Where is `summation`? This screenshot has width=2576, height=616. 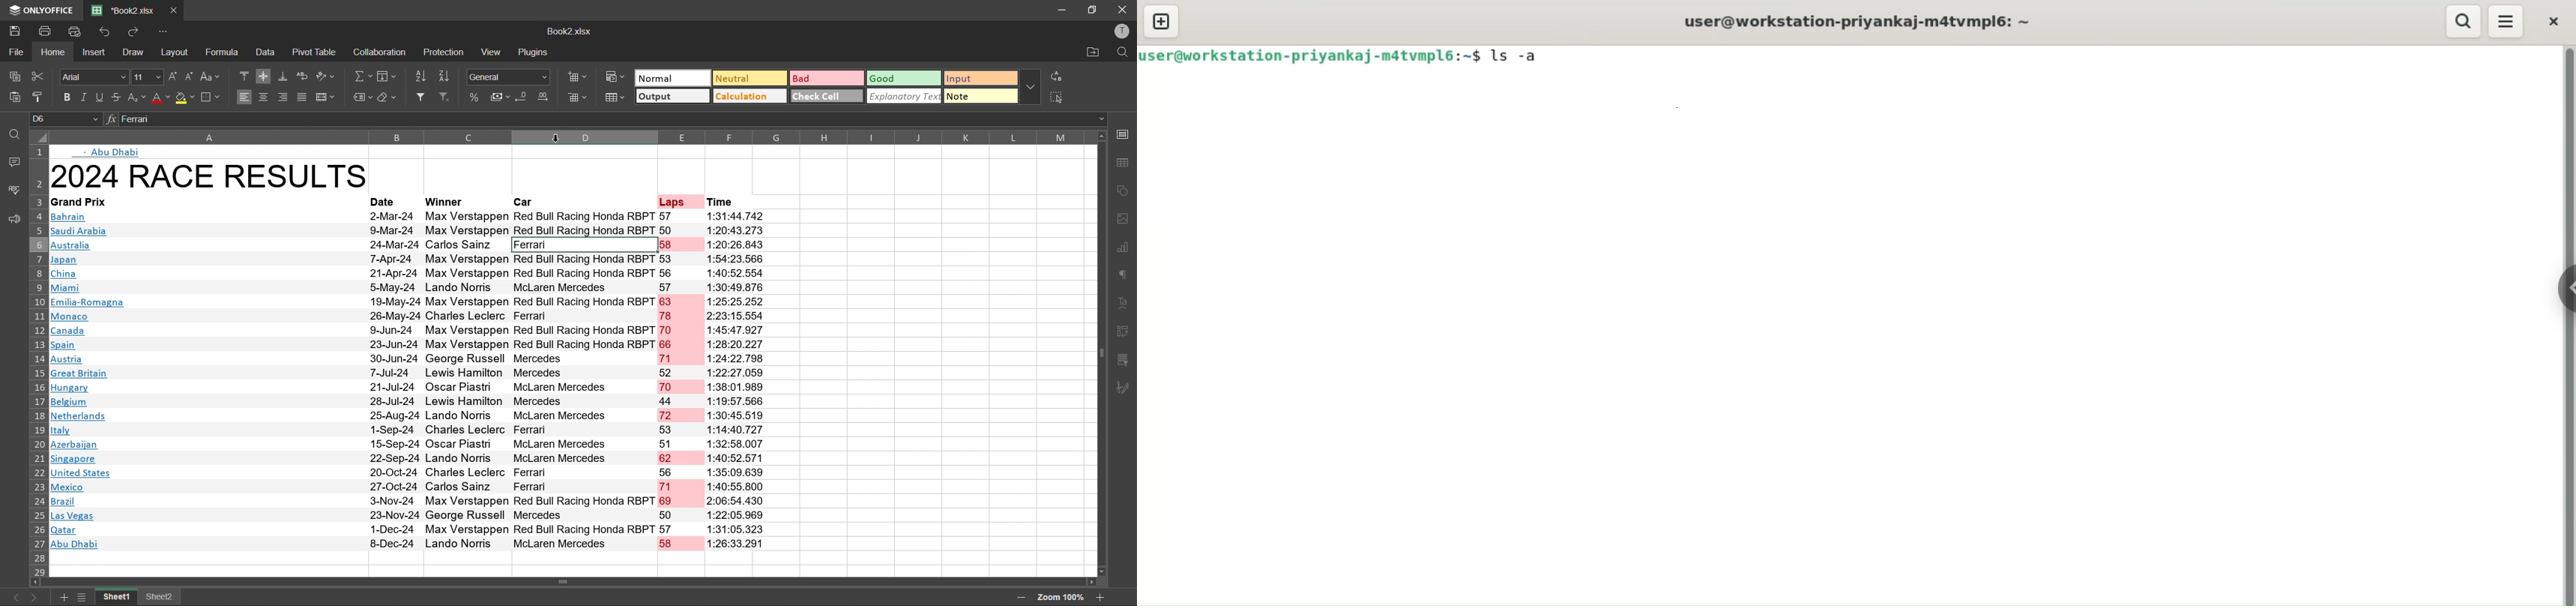
summation is located at coordinates (362, 76).